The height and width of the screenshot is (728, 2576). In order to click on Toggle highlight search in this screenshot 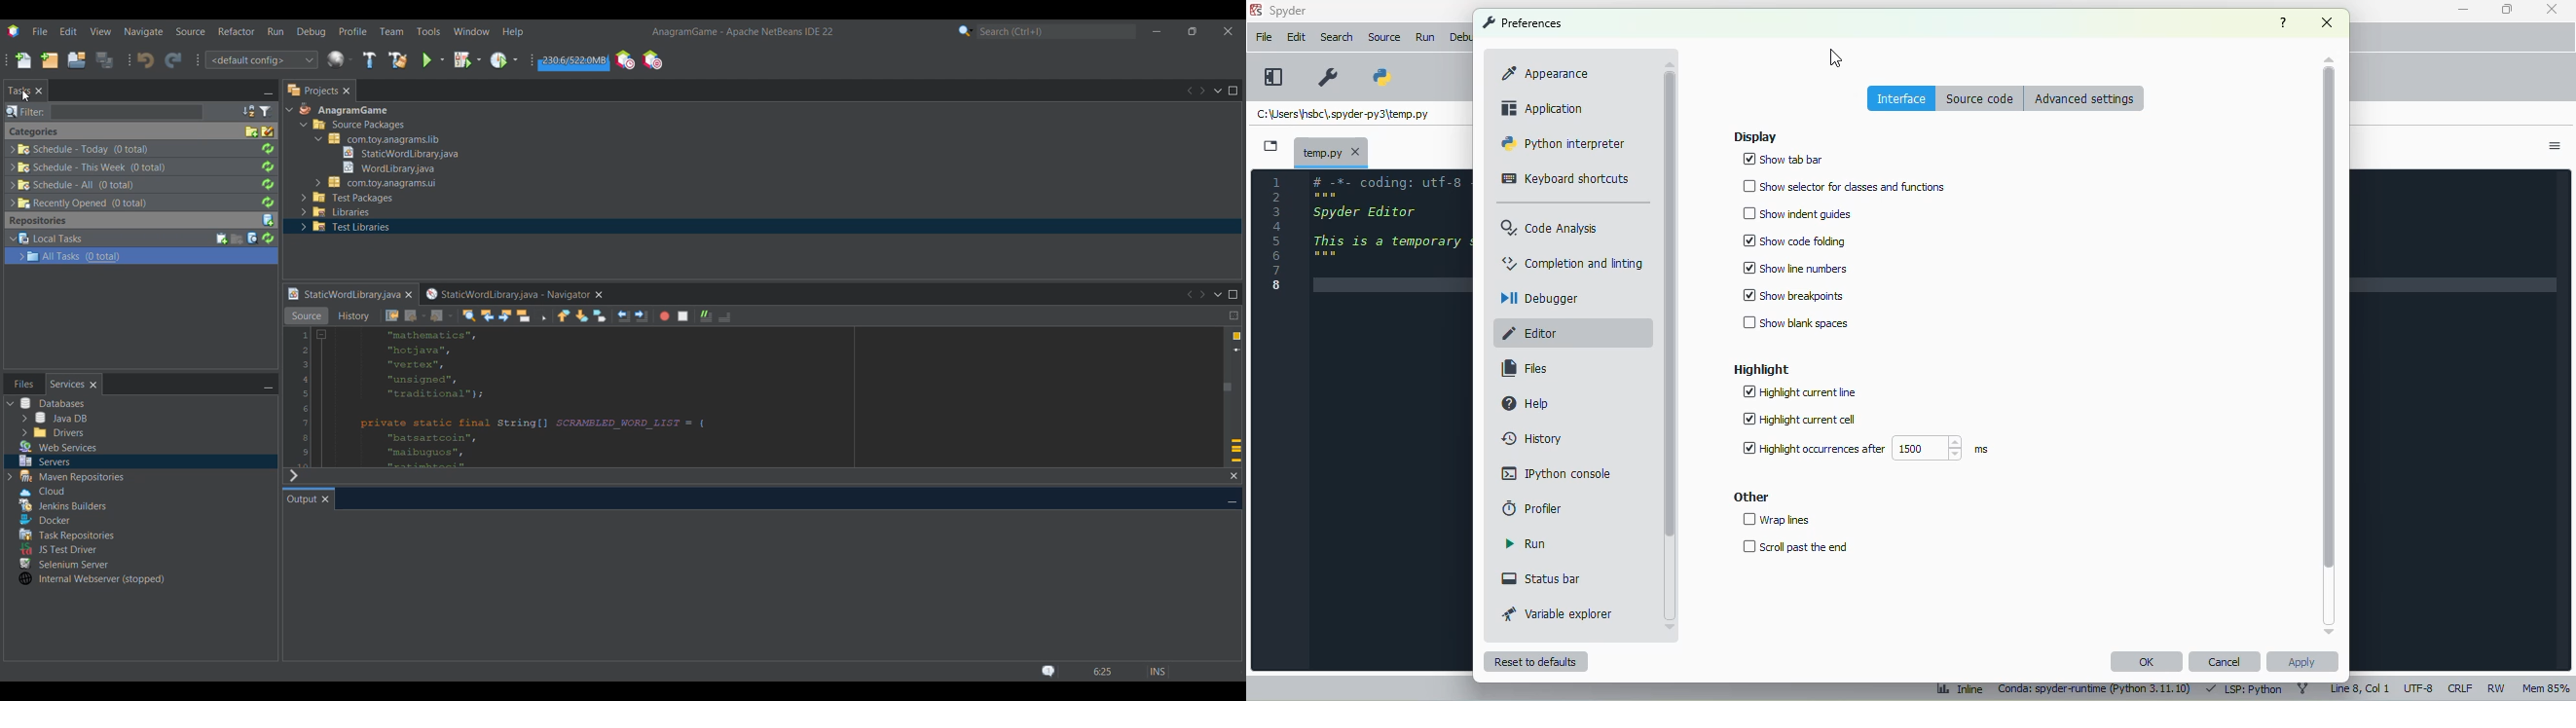, I will do `click(523, 316)`.